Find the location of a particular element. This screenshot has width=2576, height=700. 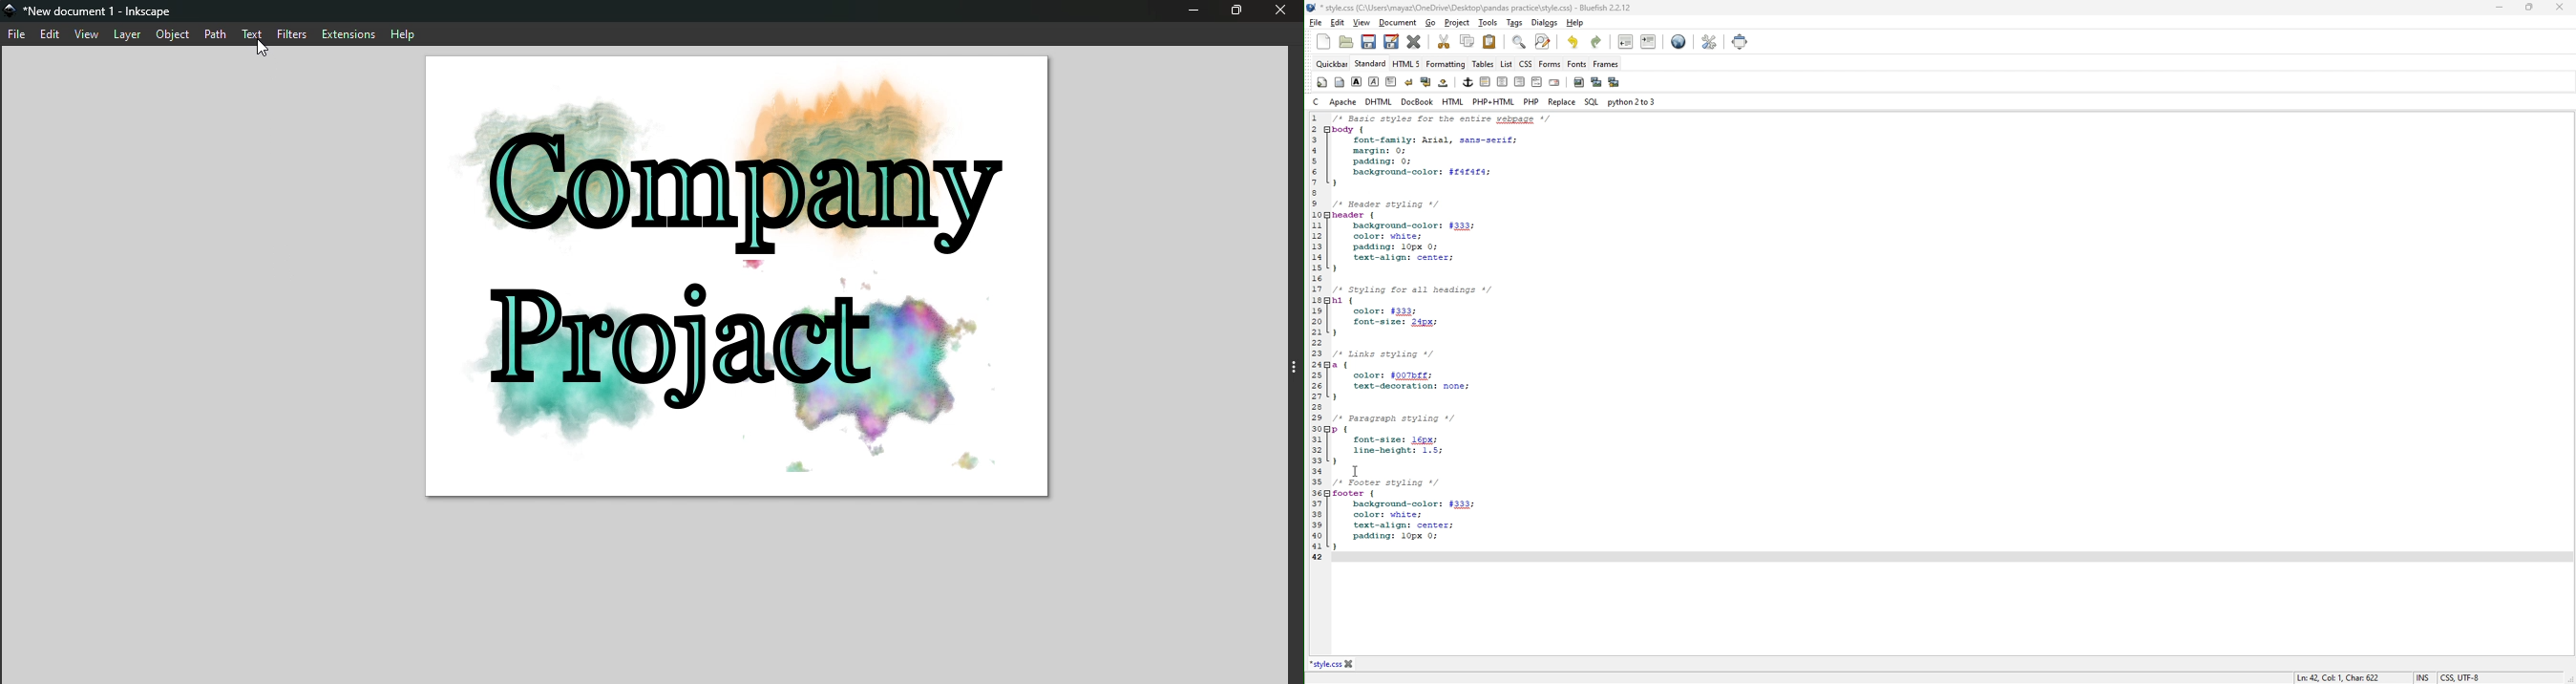

open is located at coordinates (1347, 42).